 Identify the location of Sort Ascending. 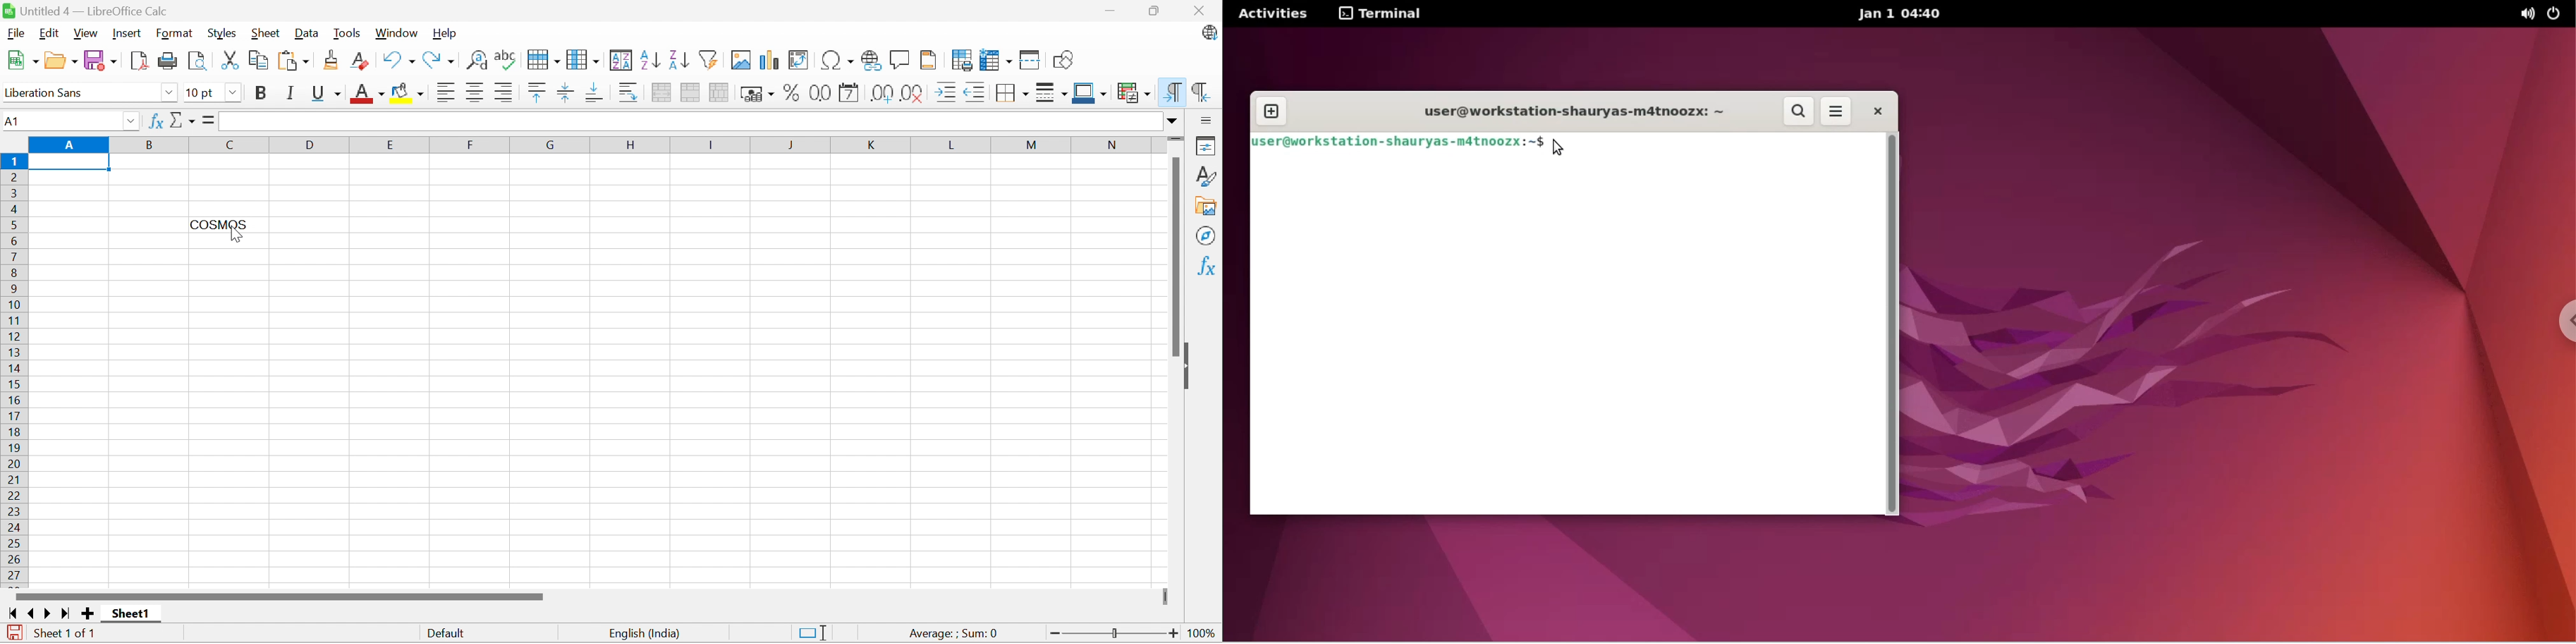
(649, 60).